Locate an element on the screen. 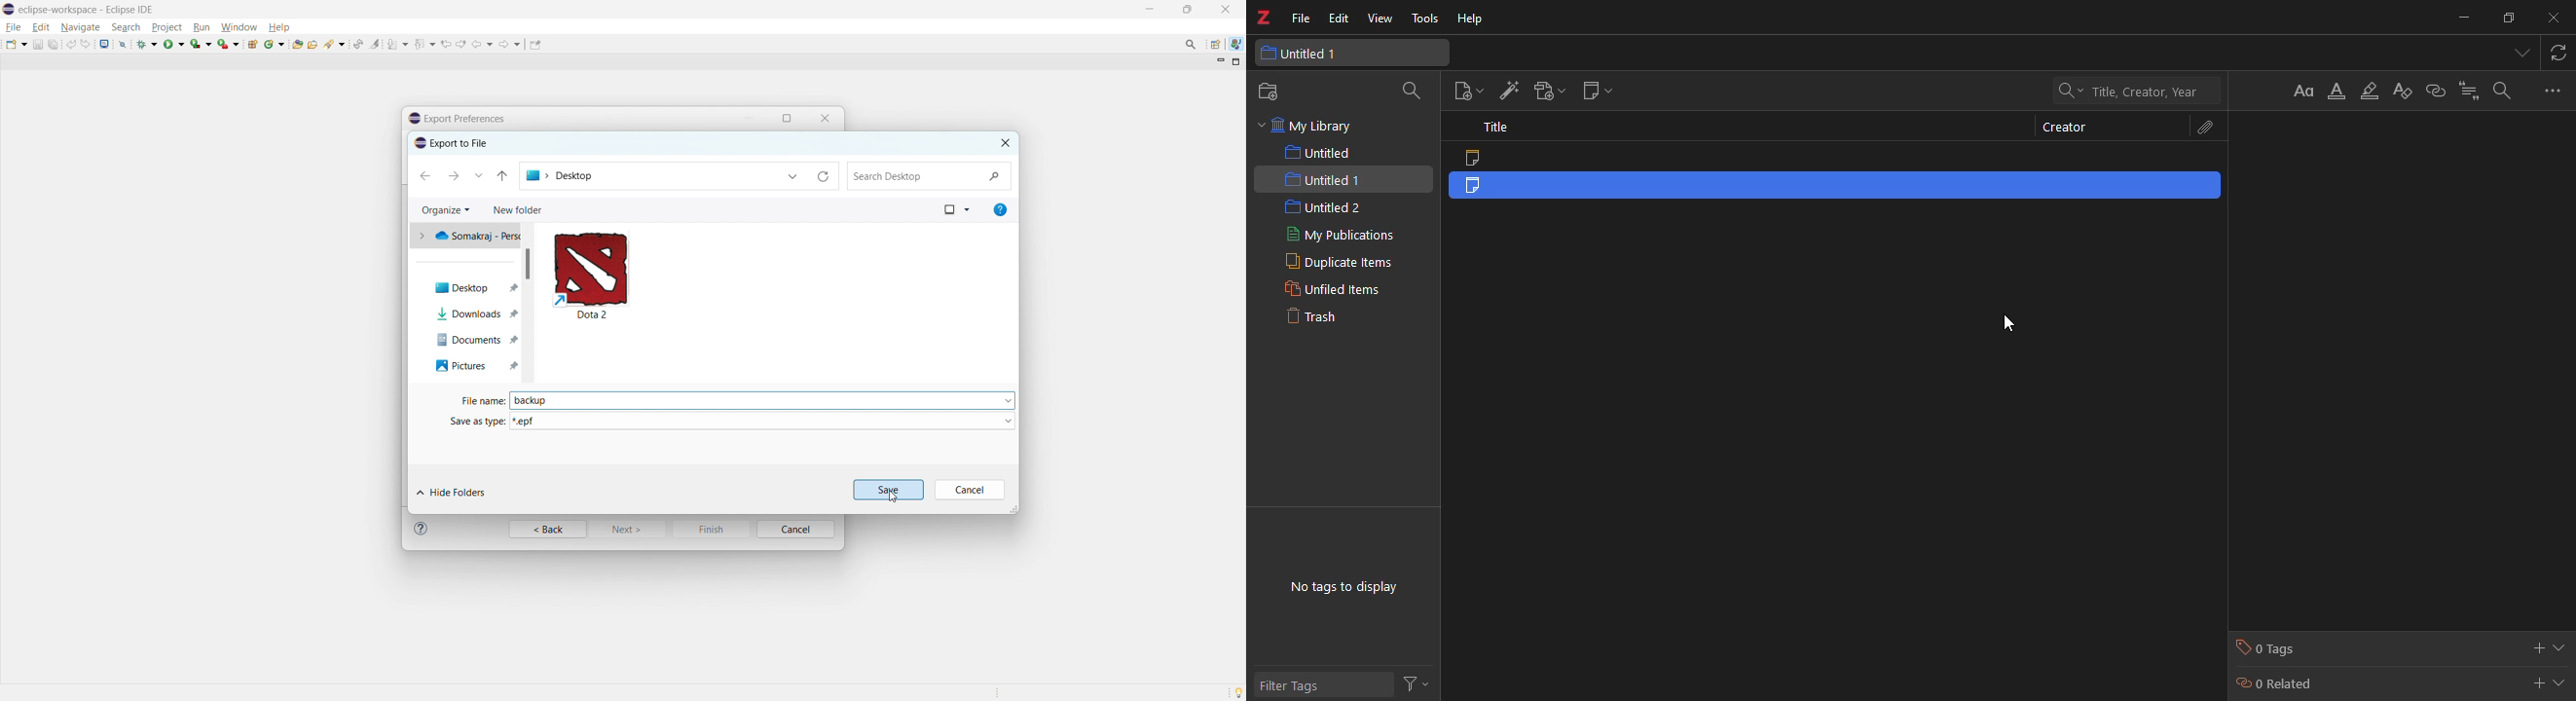 This screenshot has width=2576, height=728. maximize is located at coordinates (2506, 18).